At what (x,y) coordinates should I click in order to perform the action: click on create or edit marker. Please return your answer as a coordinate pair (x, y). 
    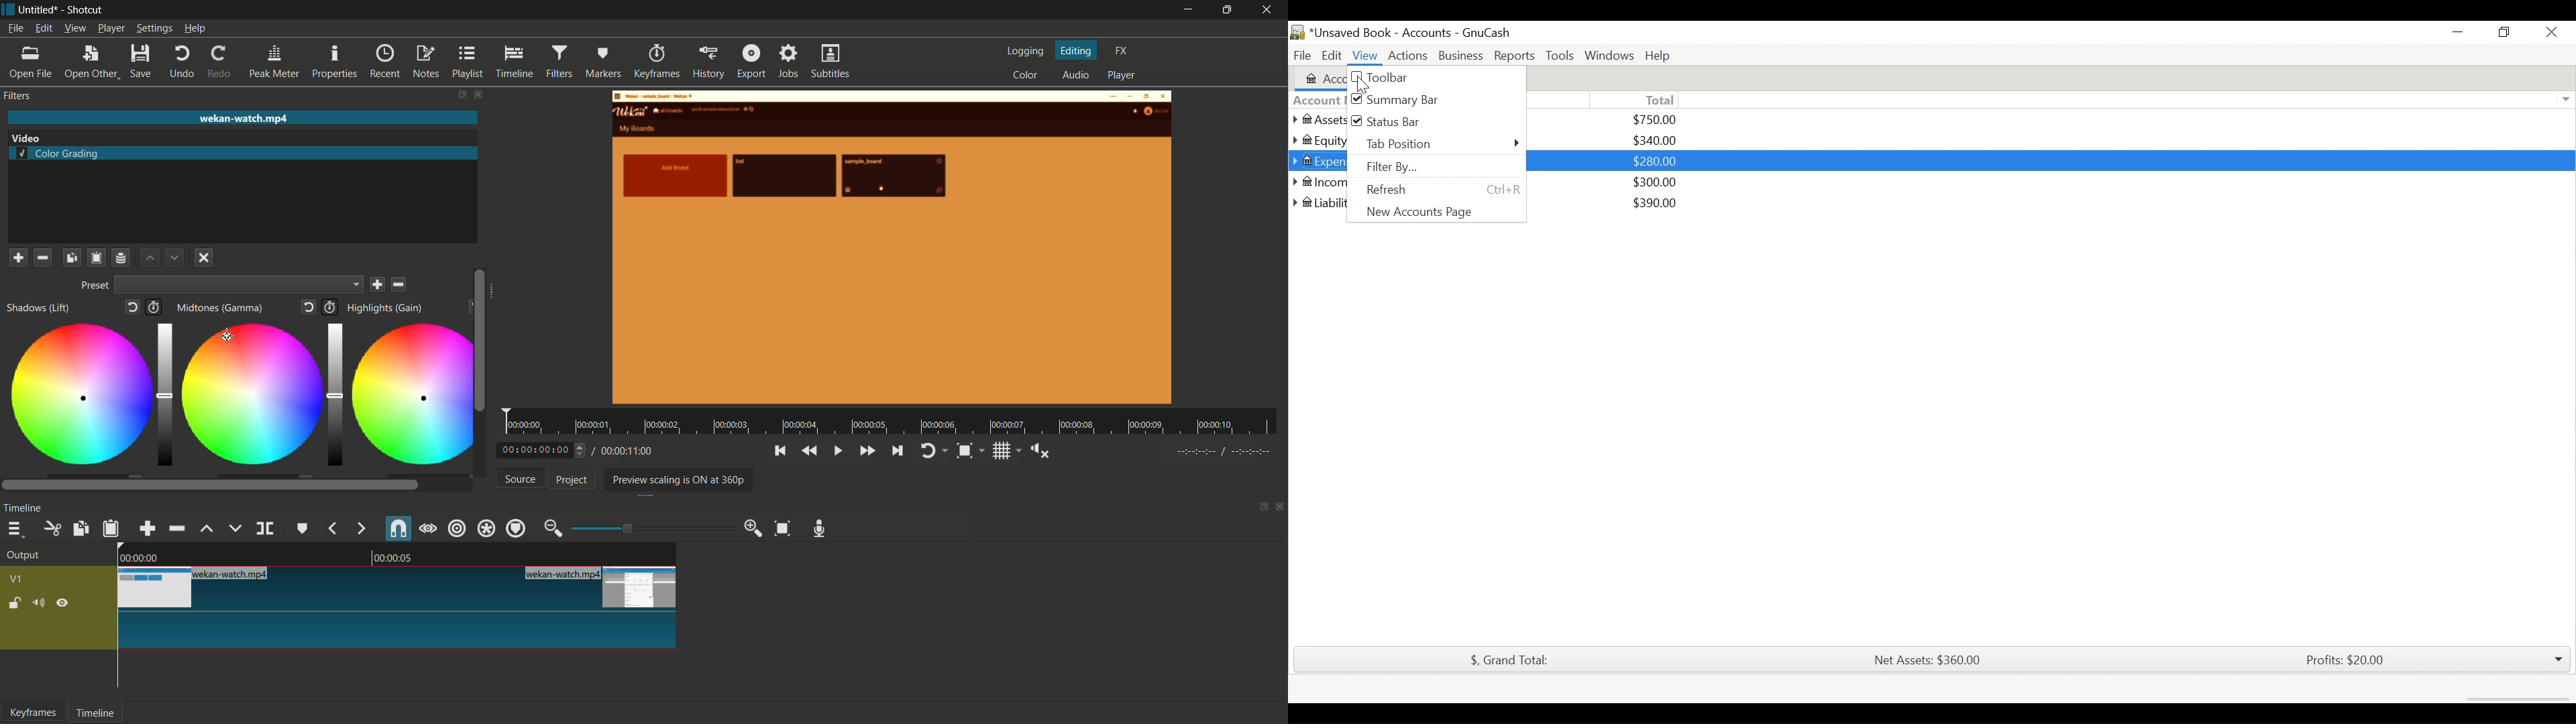
    Looking at the image, I should click on (301, 528).